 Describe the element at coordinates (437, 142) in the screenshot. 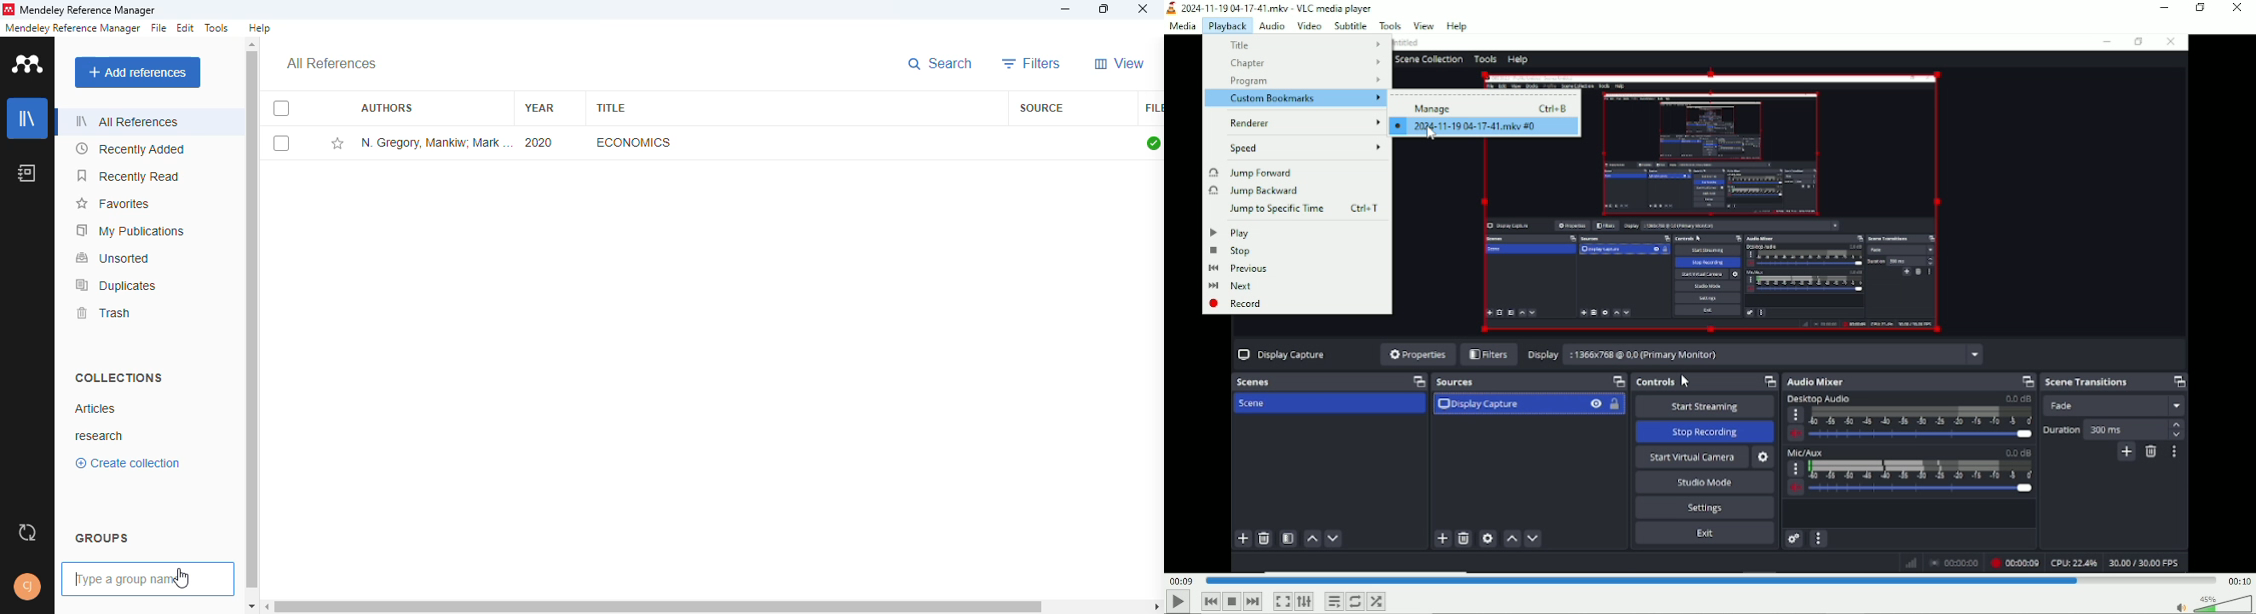

I see `N. Gregory Mankiw, Mark P. Taylor` at that location.